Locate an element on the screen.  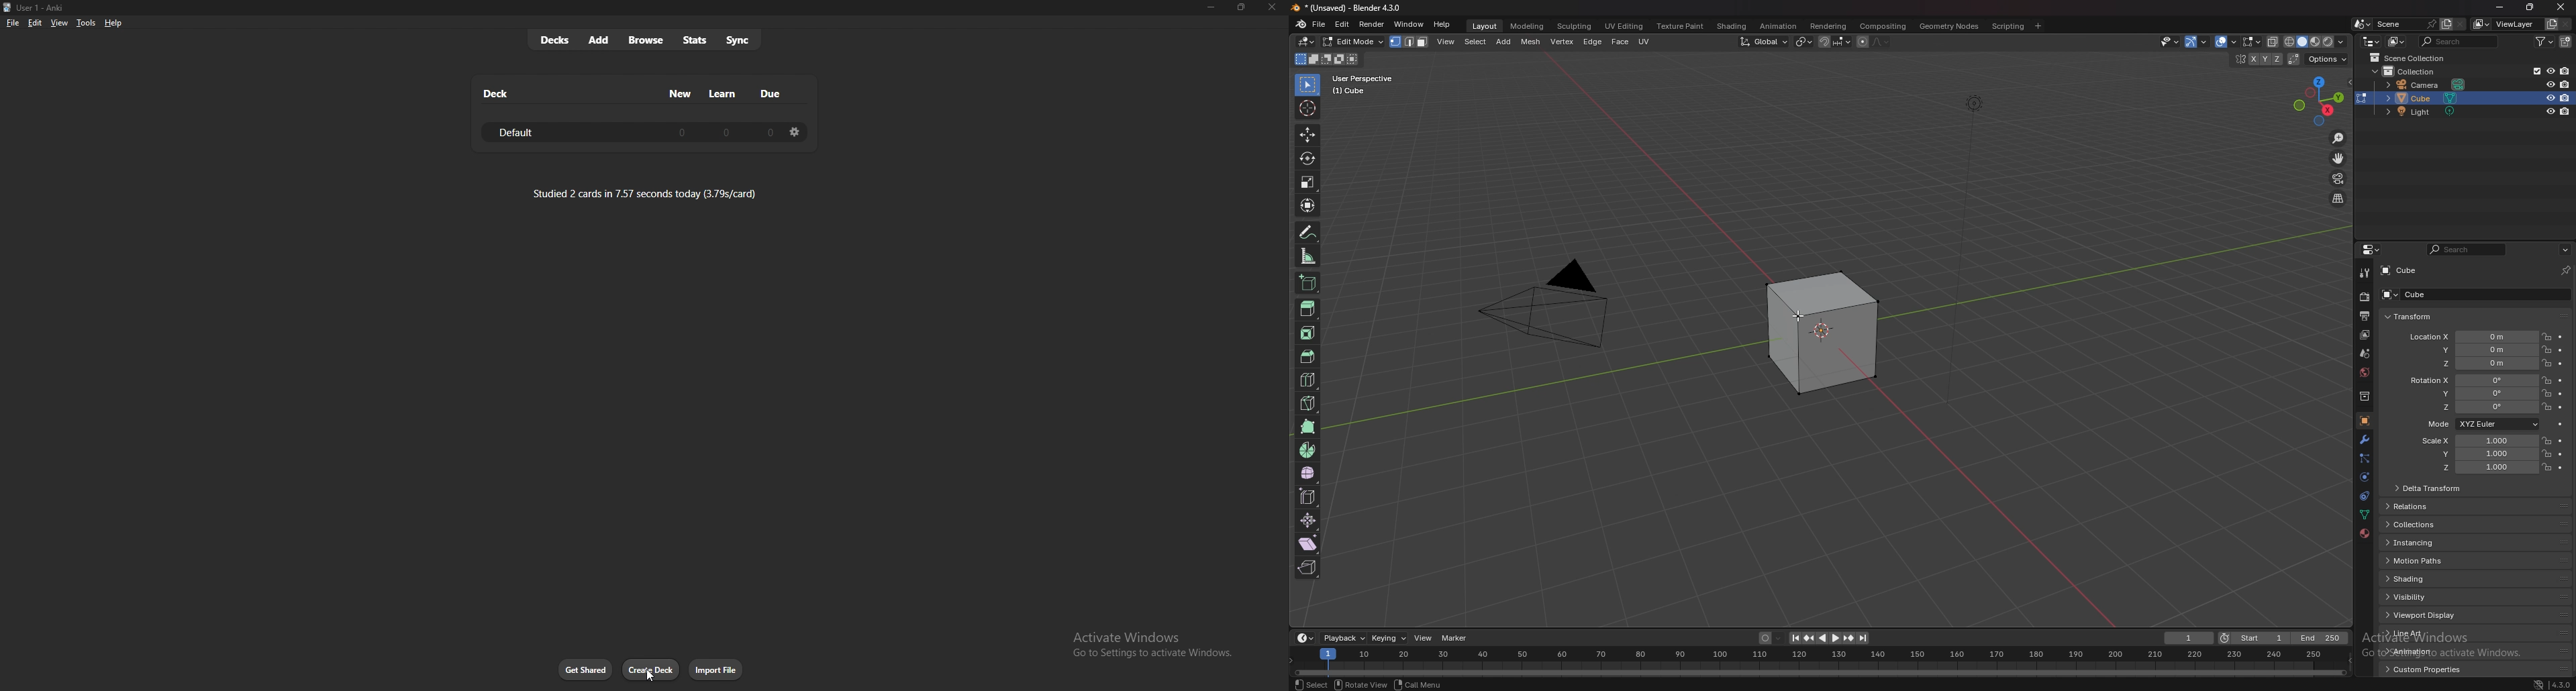
lock location is located at coordinates (2547, 393).